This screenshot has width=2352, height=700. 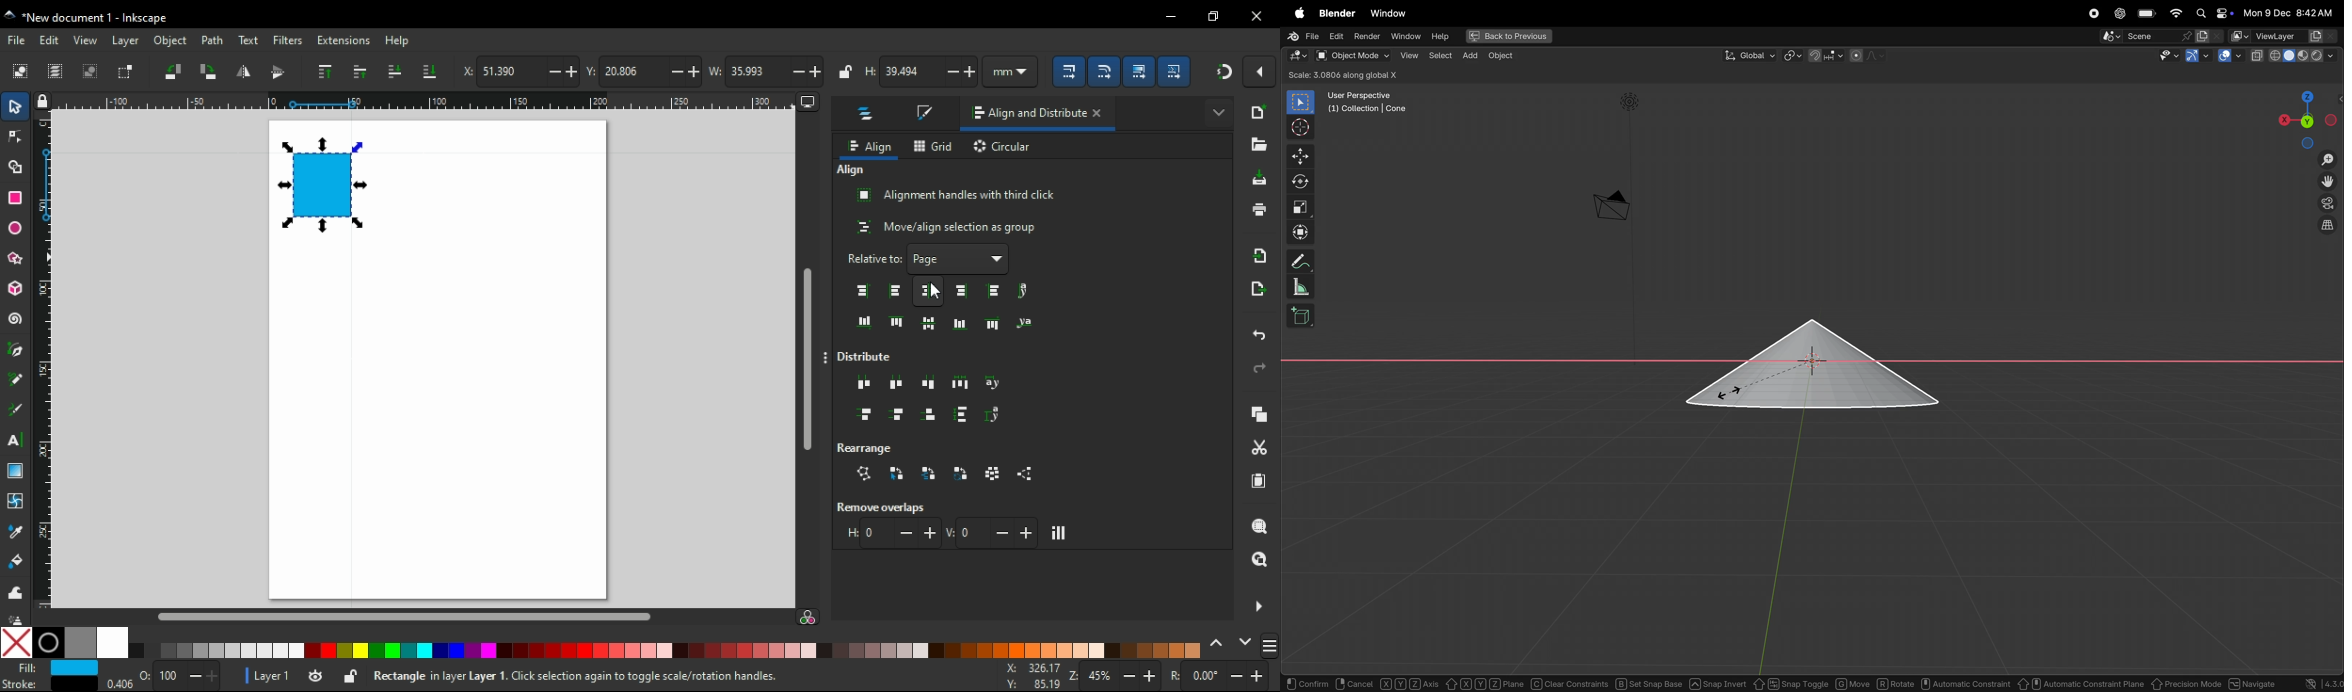 What do you see at coordinates (430, 71) in the screenshot?
I see `lower to bottom` at bounding box center [430, 71].